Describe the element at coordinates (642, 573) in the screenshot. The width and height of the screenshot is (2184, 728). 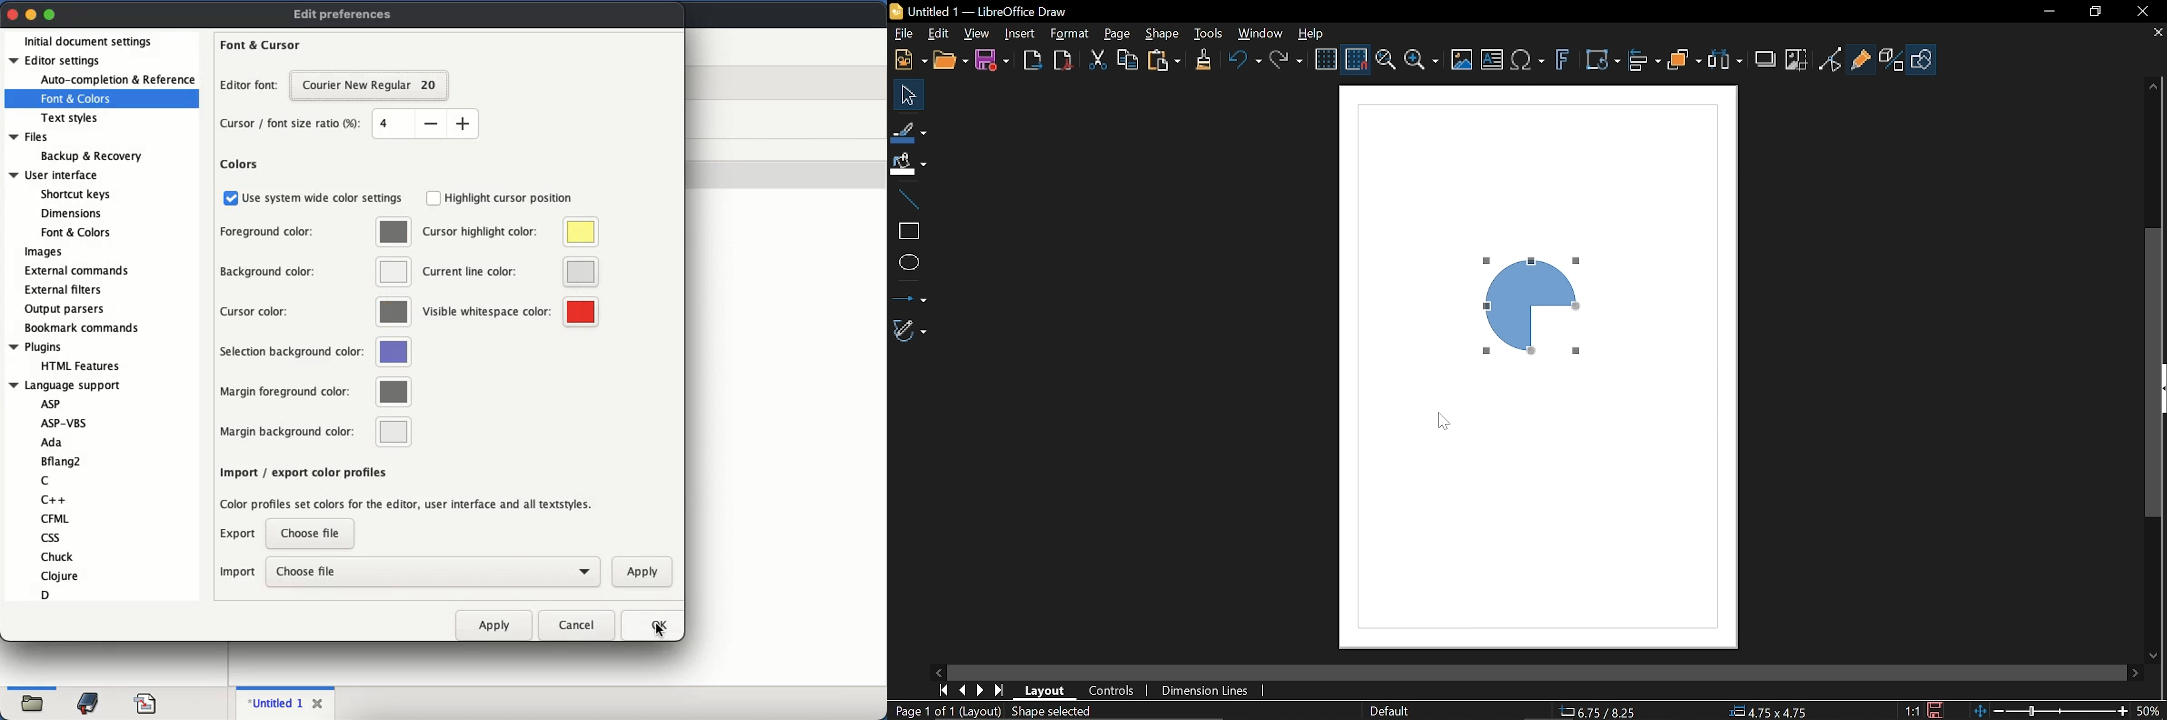
I see `apply` at that location.